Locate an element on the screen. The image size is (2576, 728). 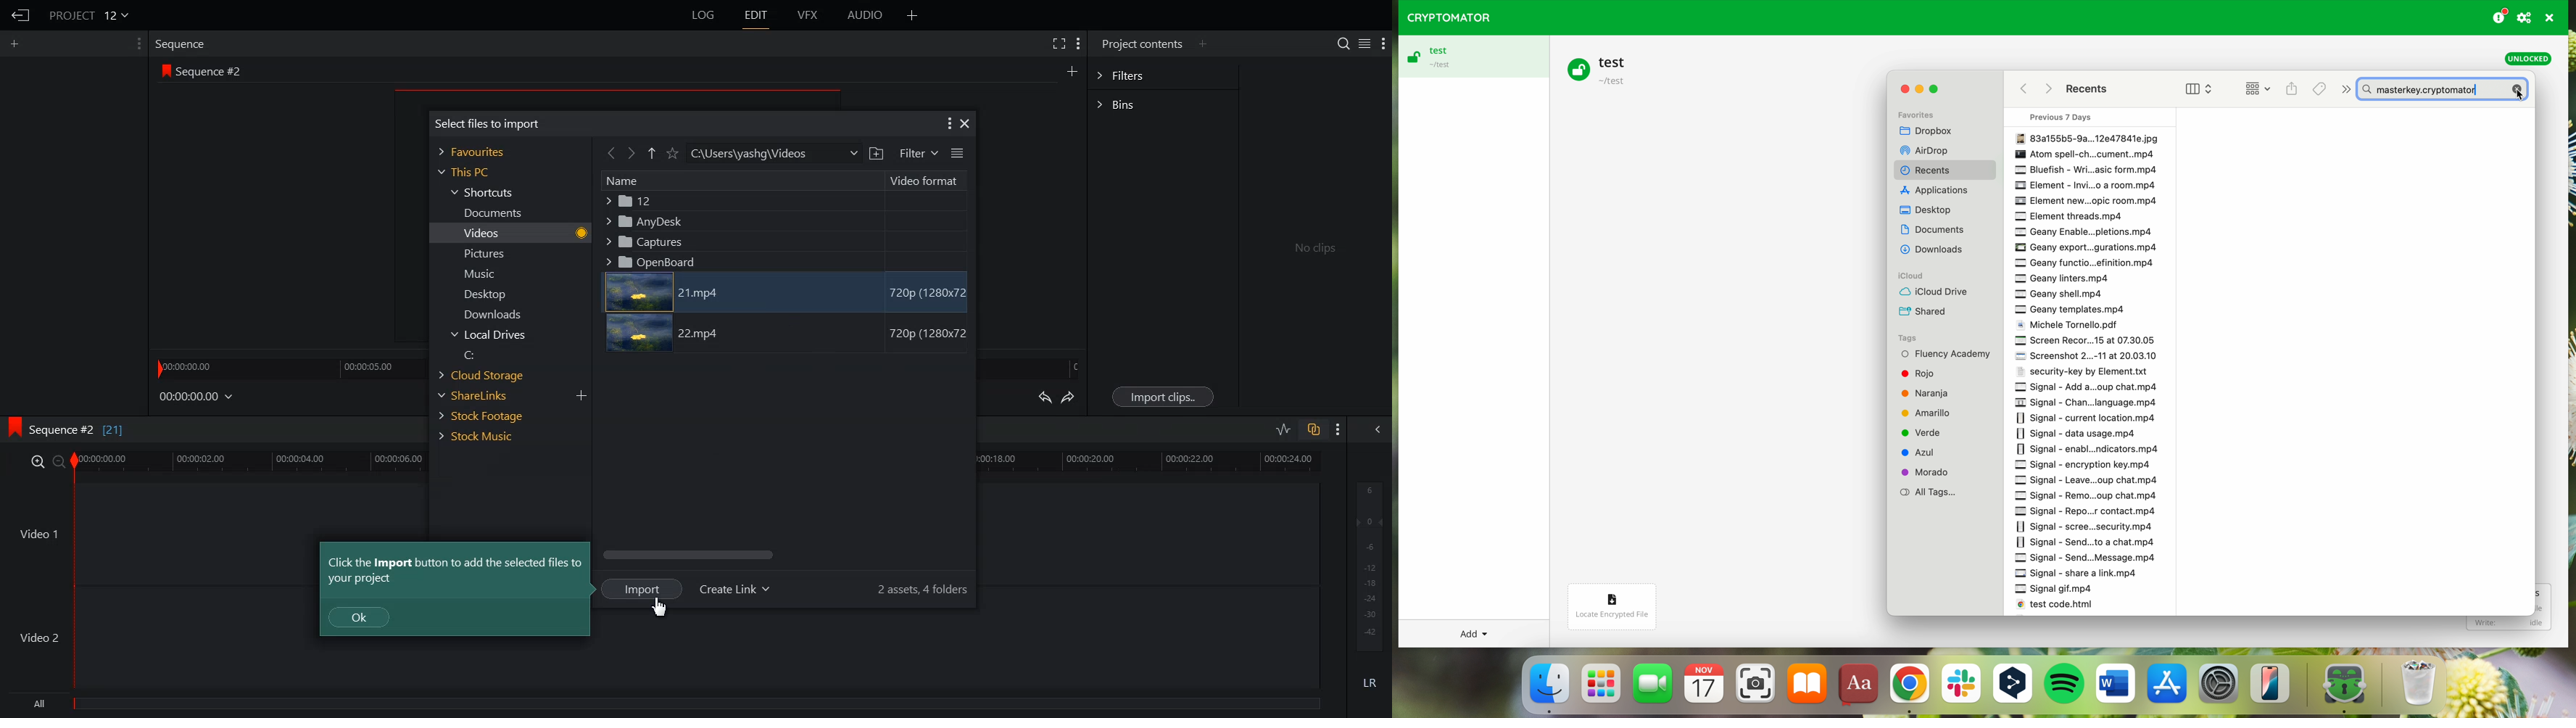
Azul is located at coordinates (1926, 452).